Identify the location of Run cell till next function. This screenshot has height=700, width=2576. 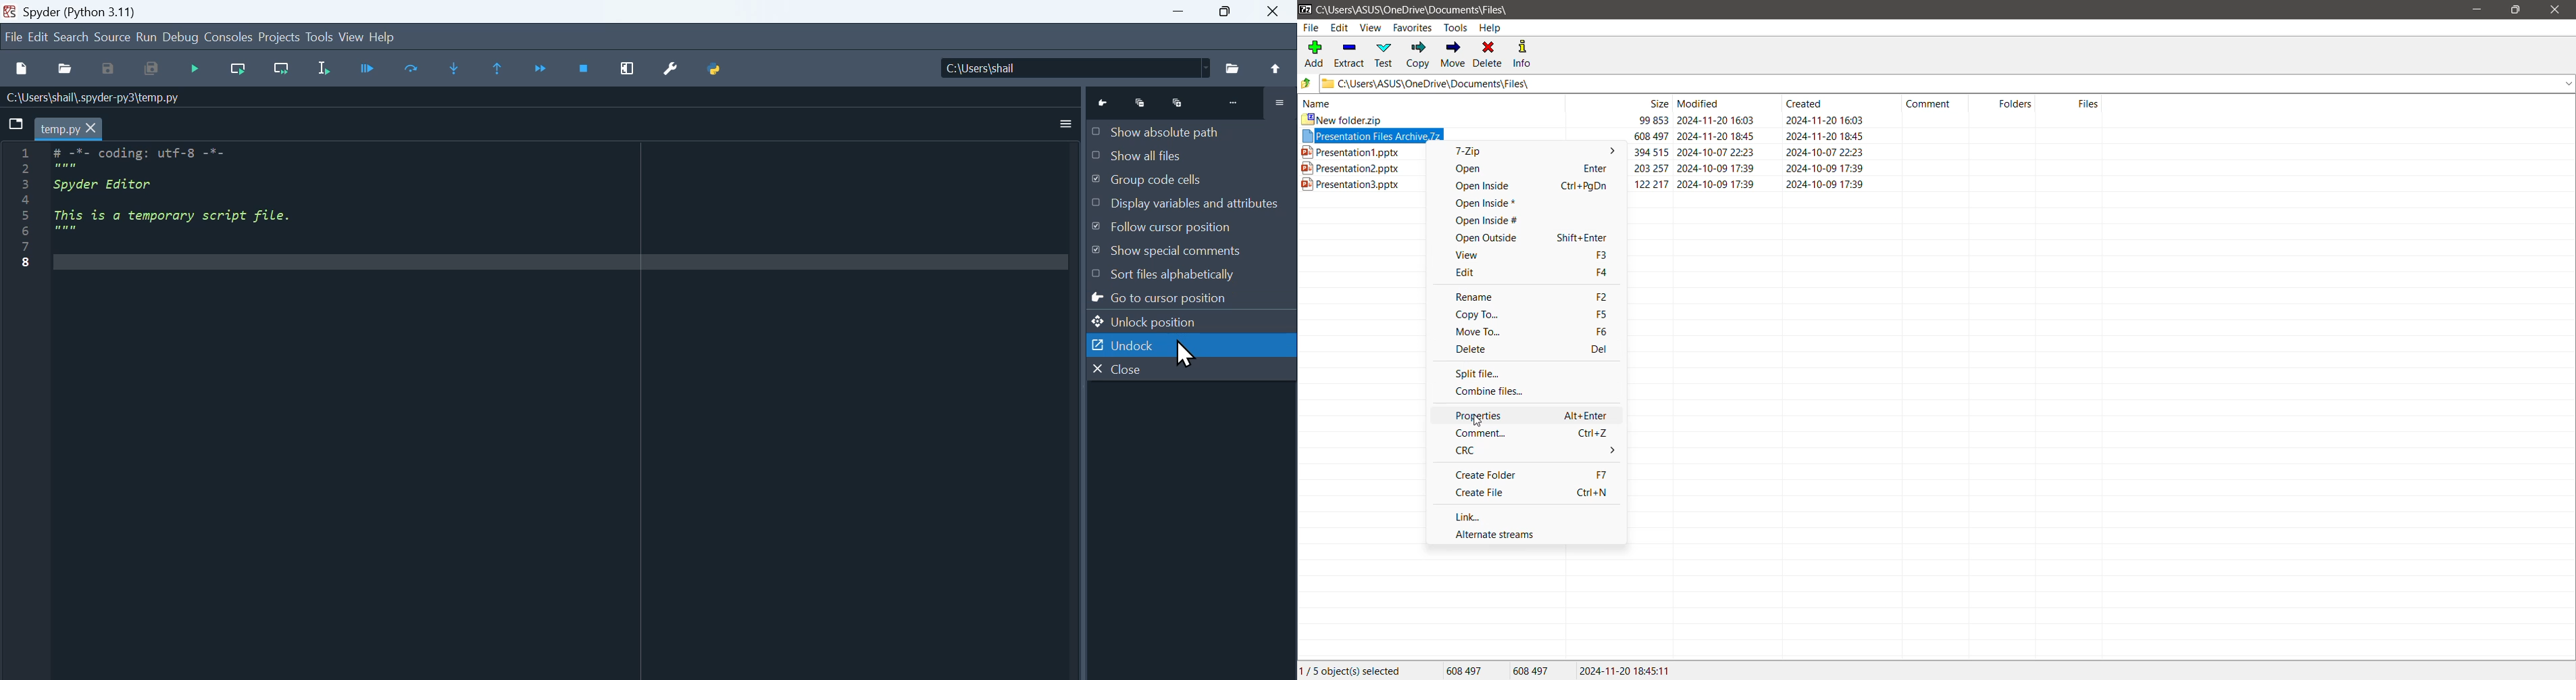
(282, 69).